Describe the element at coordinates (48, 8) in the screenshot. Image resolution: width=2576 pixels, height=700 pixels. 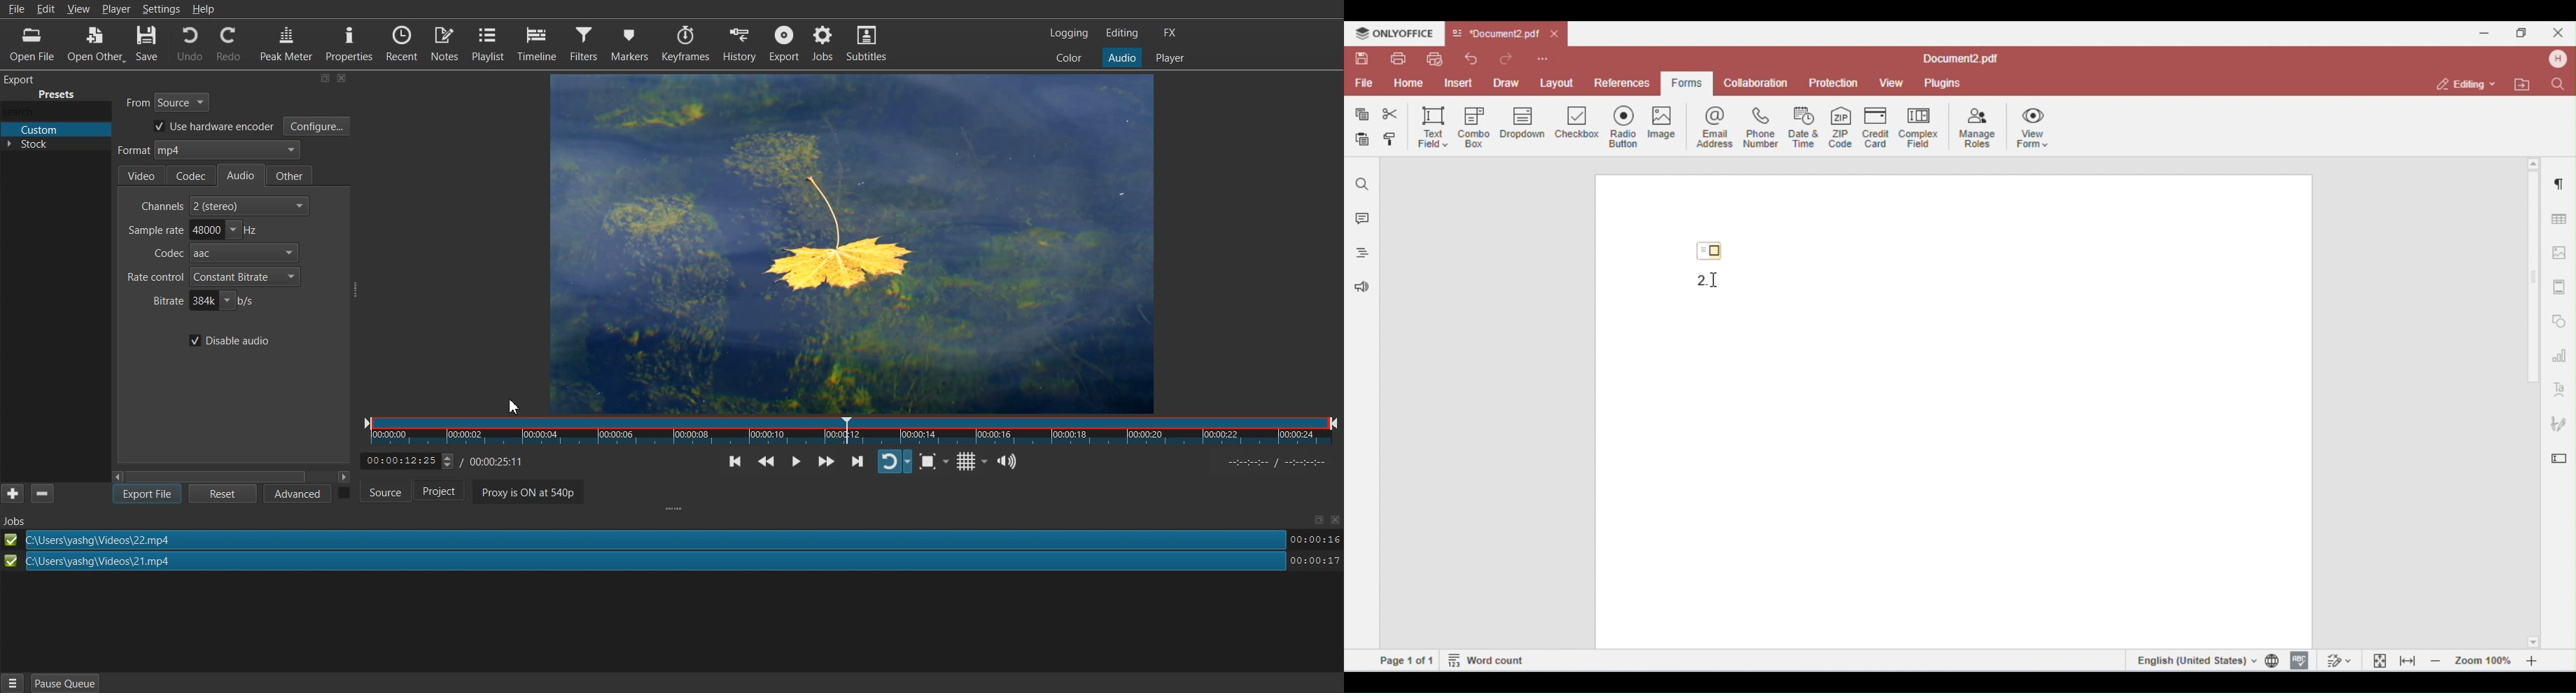
I see `Edit` at that location.